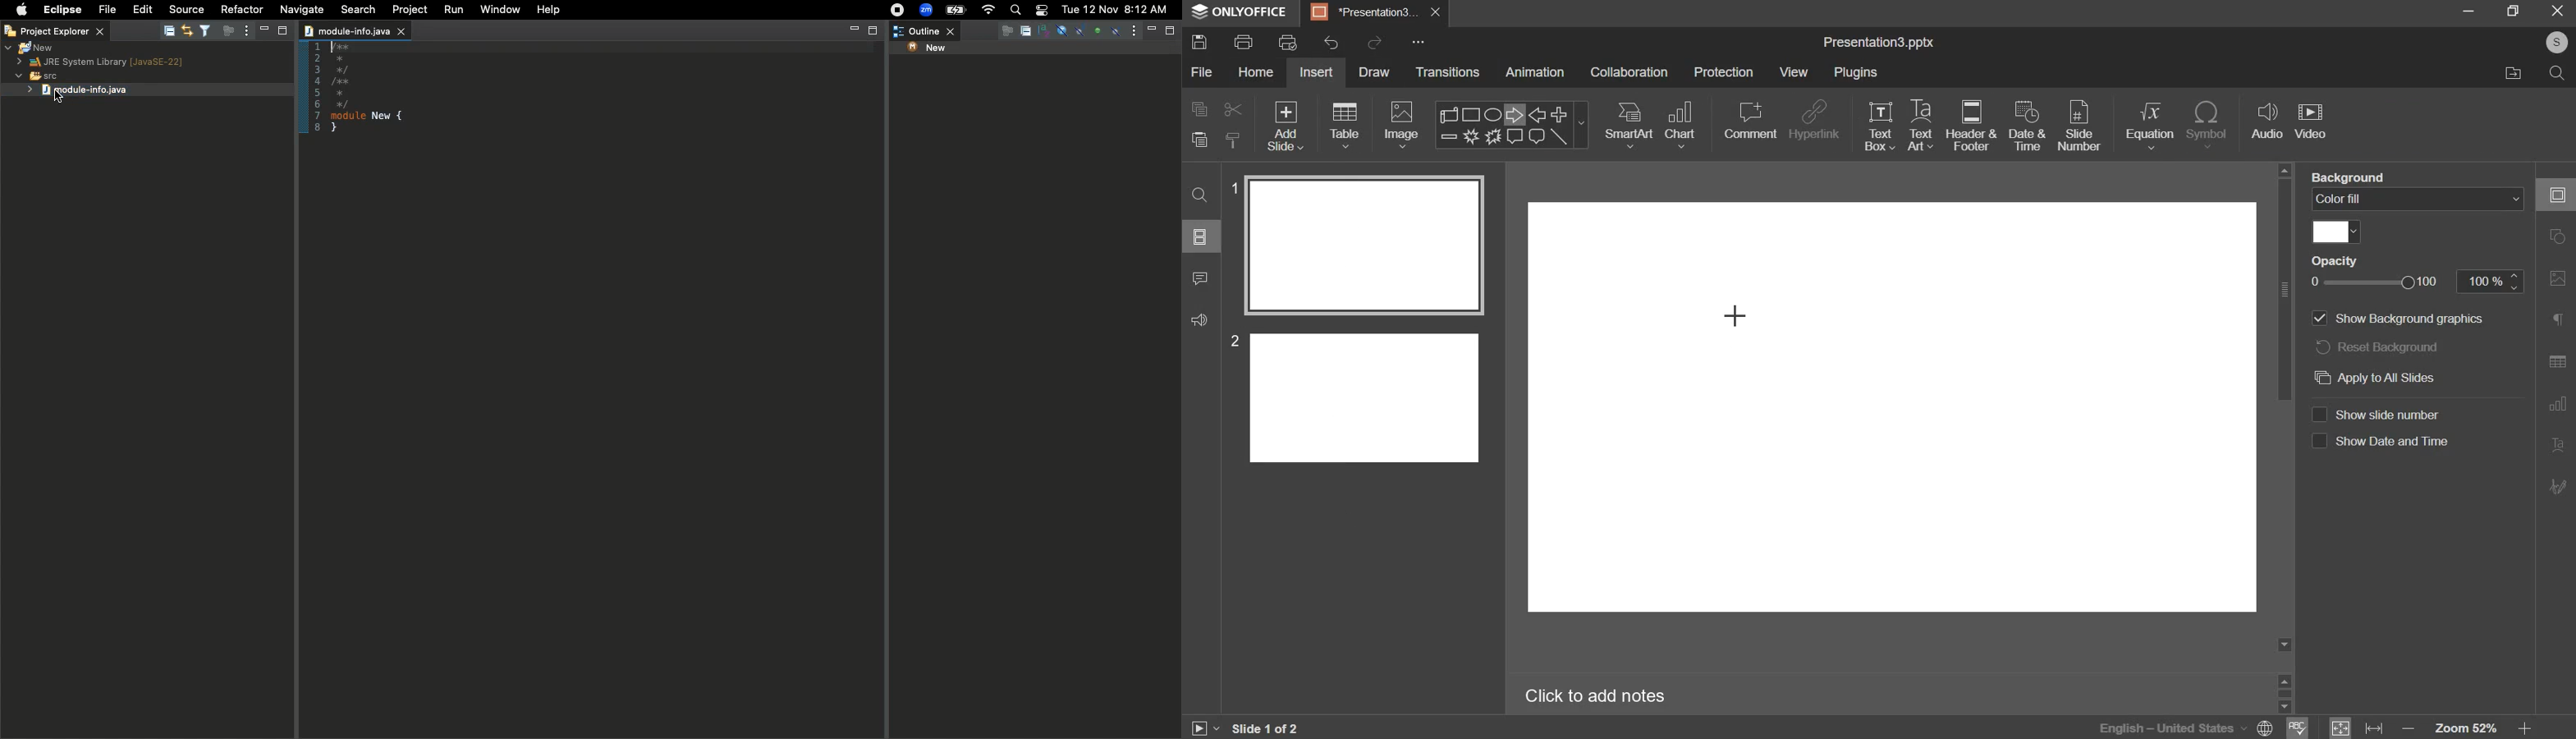  I want to click on comment, so click(1750, 120).